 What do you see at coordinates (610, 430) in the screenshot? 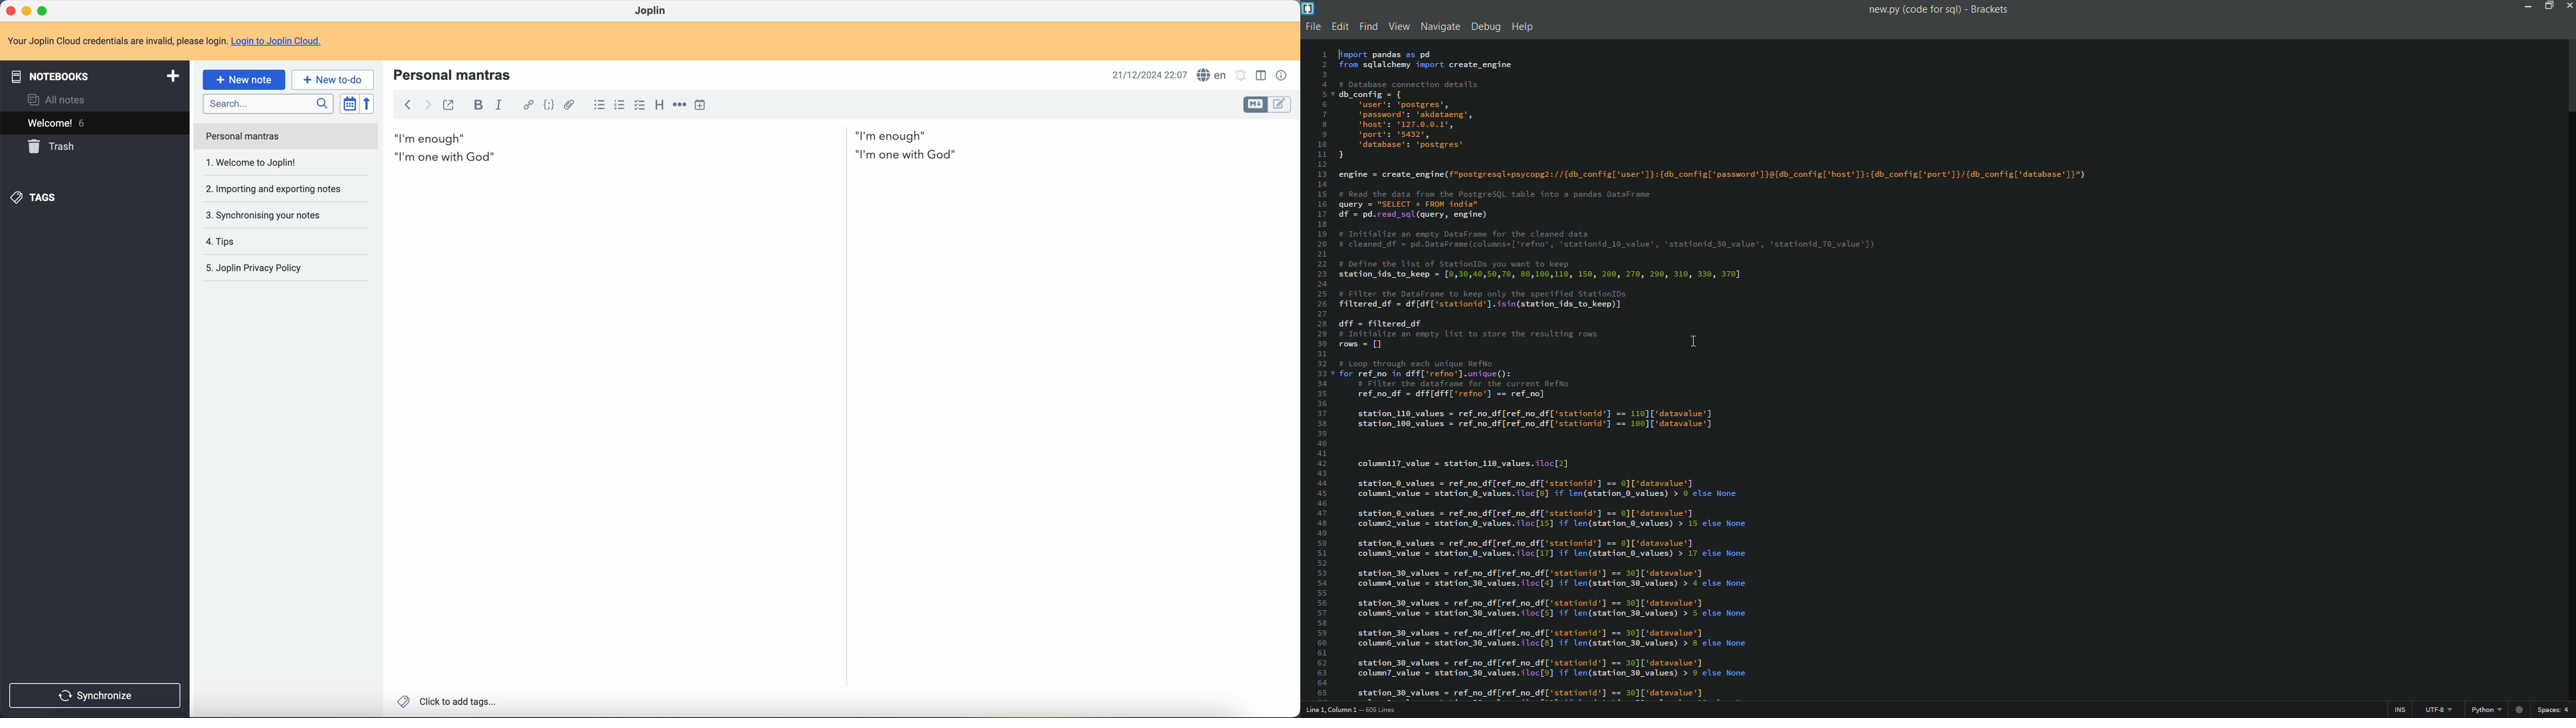
I see `body text` at bounding box center [610, 430].